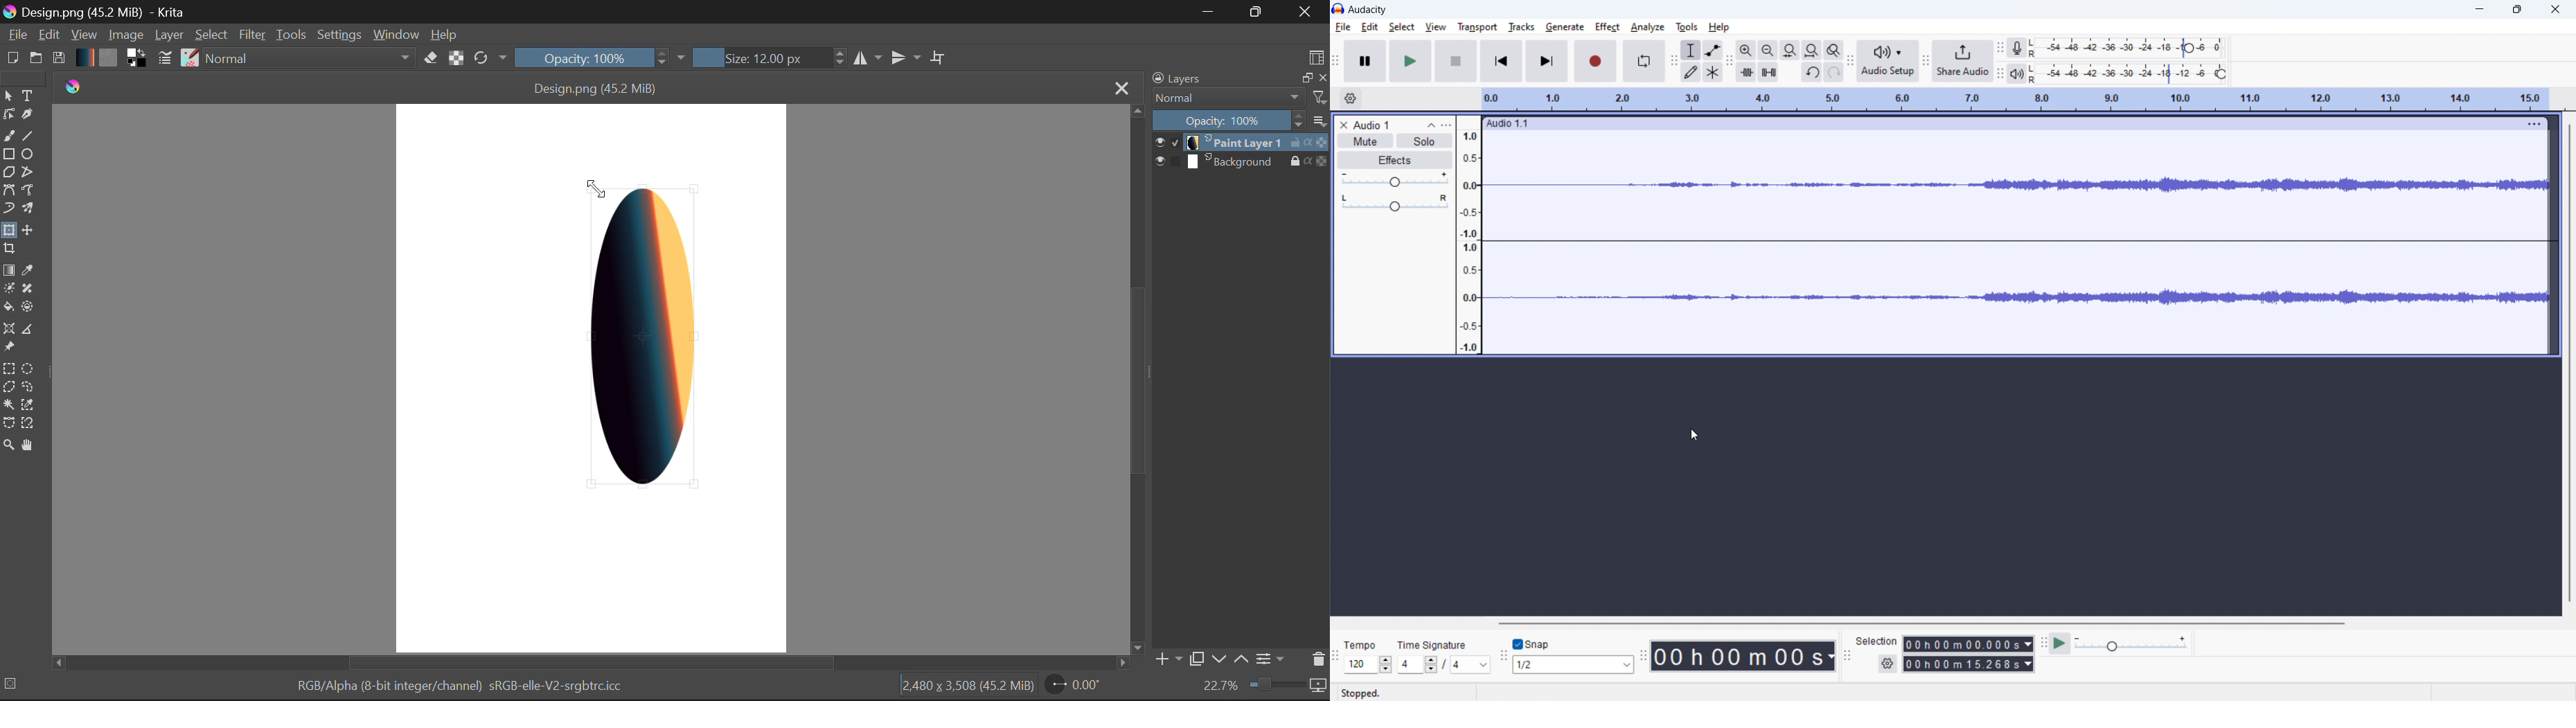 Image resolution: width=2576 pixels, height=728 pixels. I want to click on Stopped, so click(1371, 693).